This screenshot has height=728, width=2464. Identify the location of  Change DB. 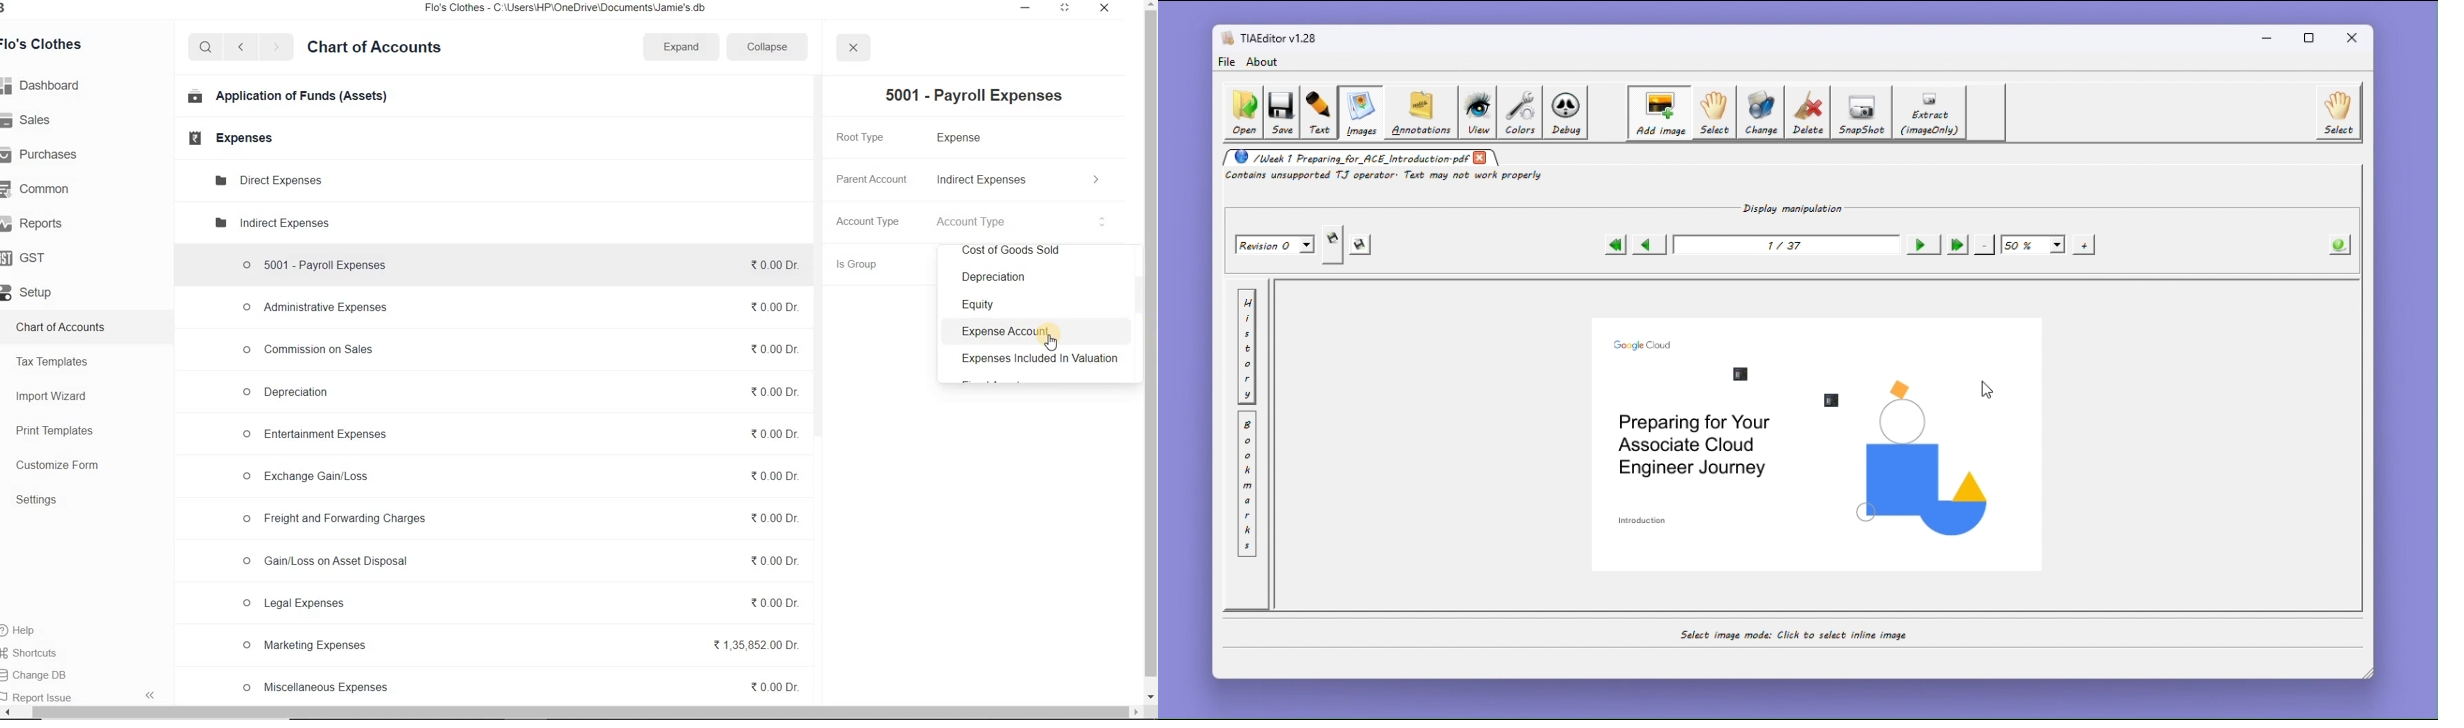
(49, 673).